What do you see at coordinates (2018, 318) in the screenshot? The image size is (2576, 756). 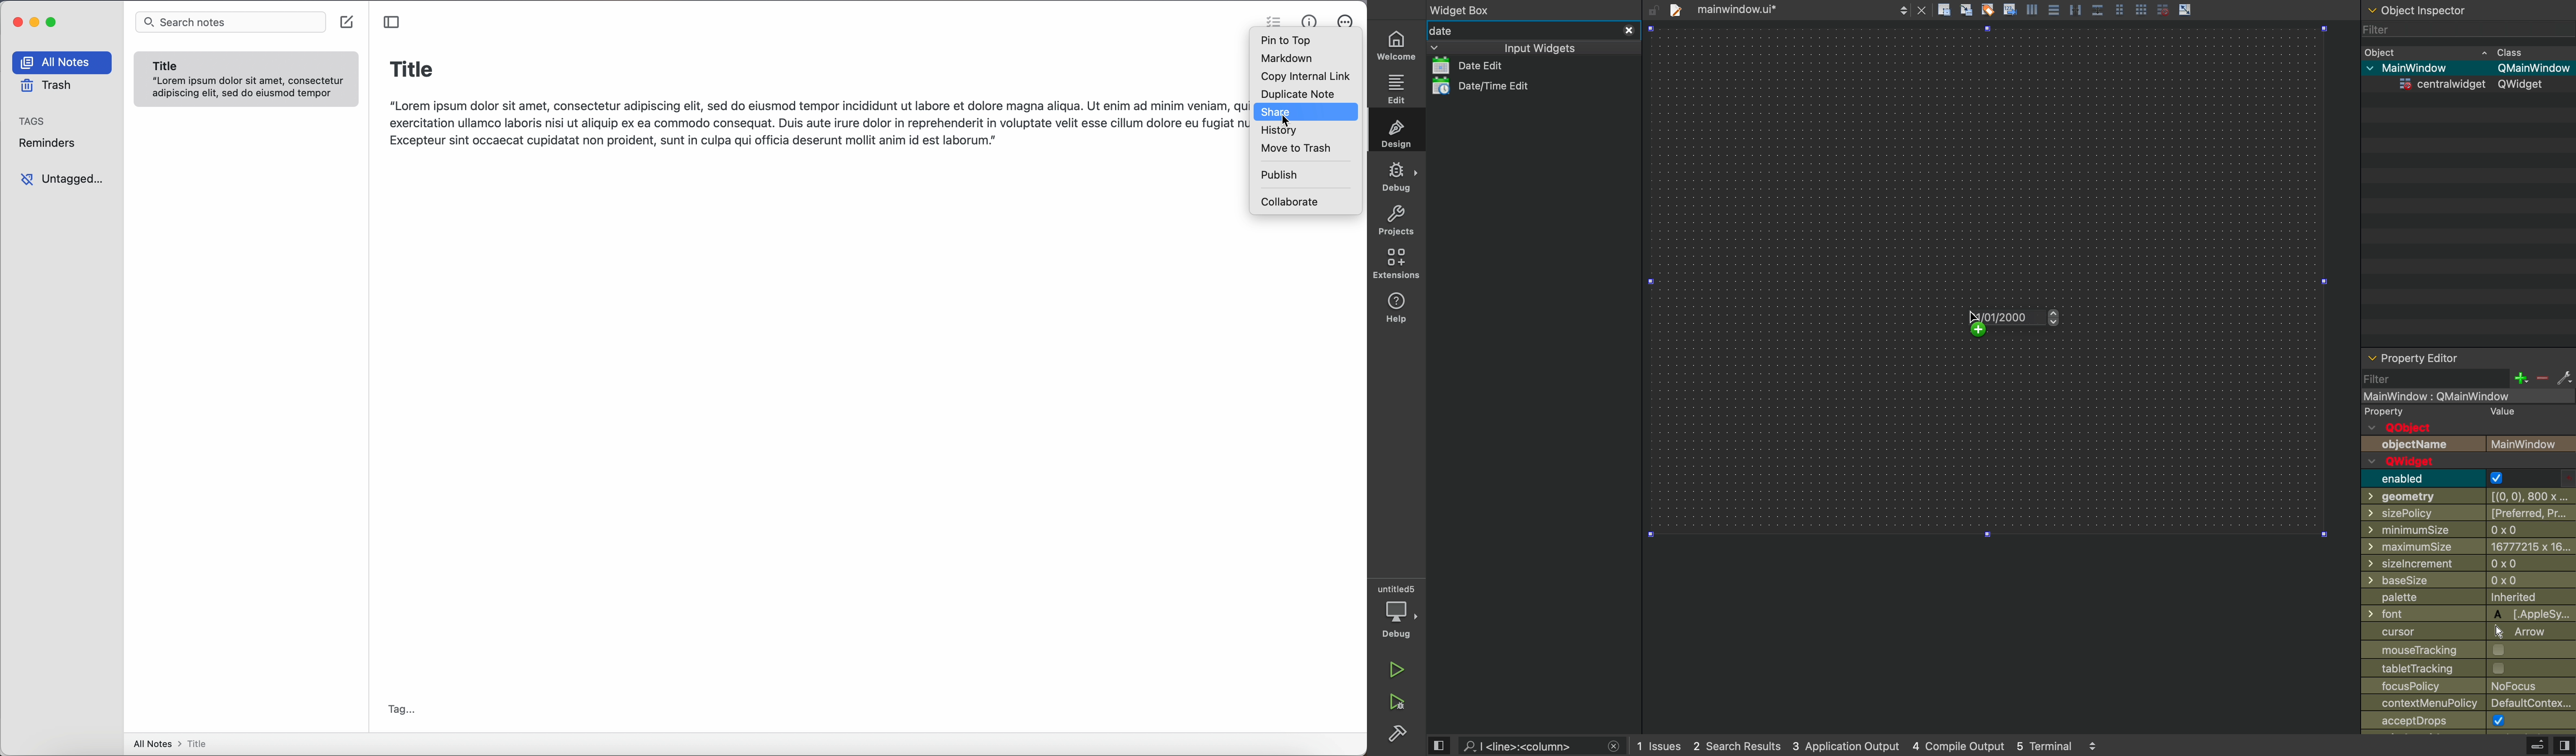 I see `on key up` at bounding box center [2018, 318].